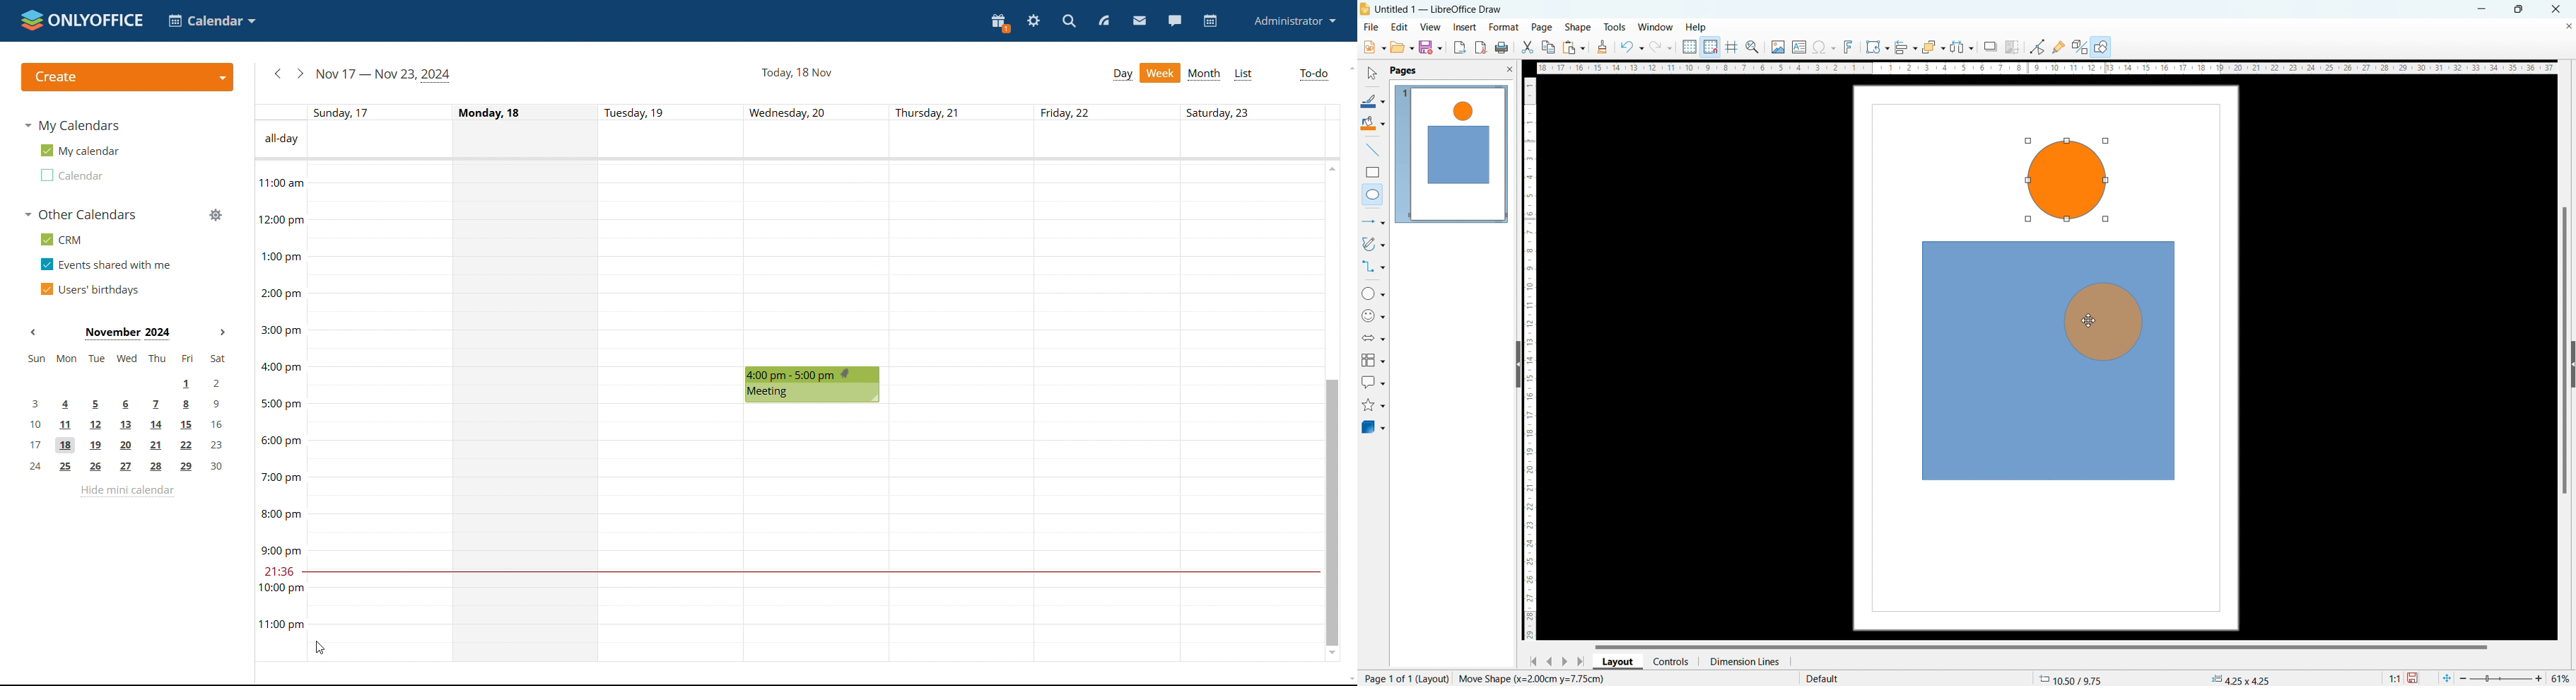  What do you see at coordinates (1549, 47) in the screenshot?
I see `copy` at bounding box center [1549, 47].